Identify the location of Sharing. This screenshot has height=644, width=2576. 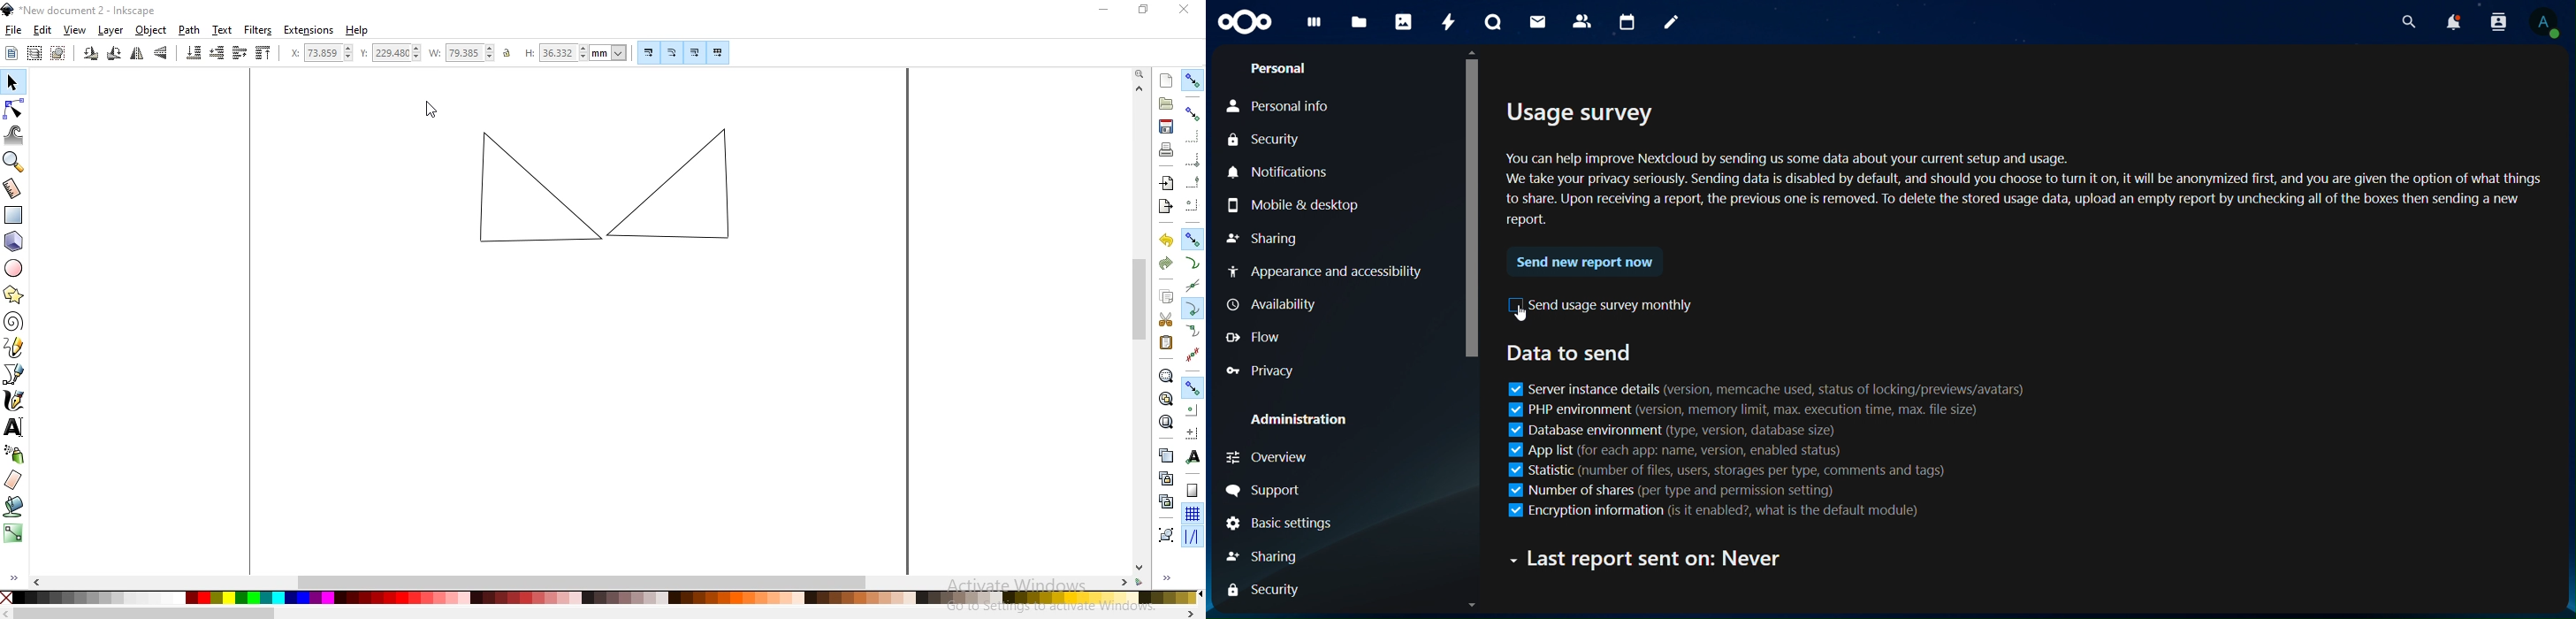
(1264, 239).